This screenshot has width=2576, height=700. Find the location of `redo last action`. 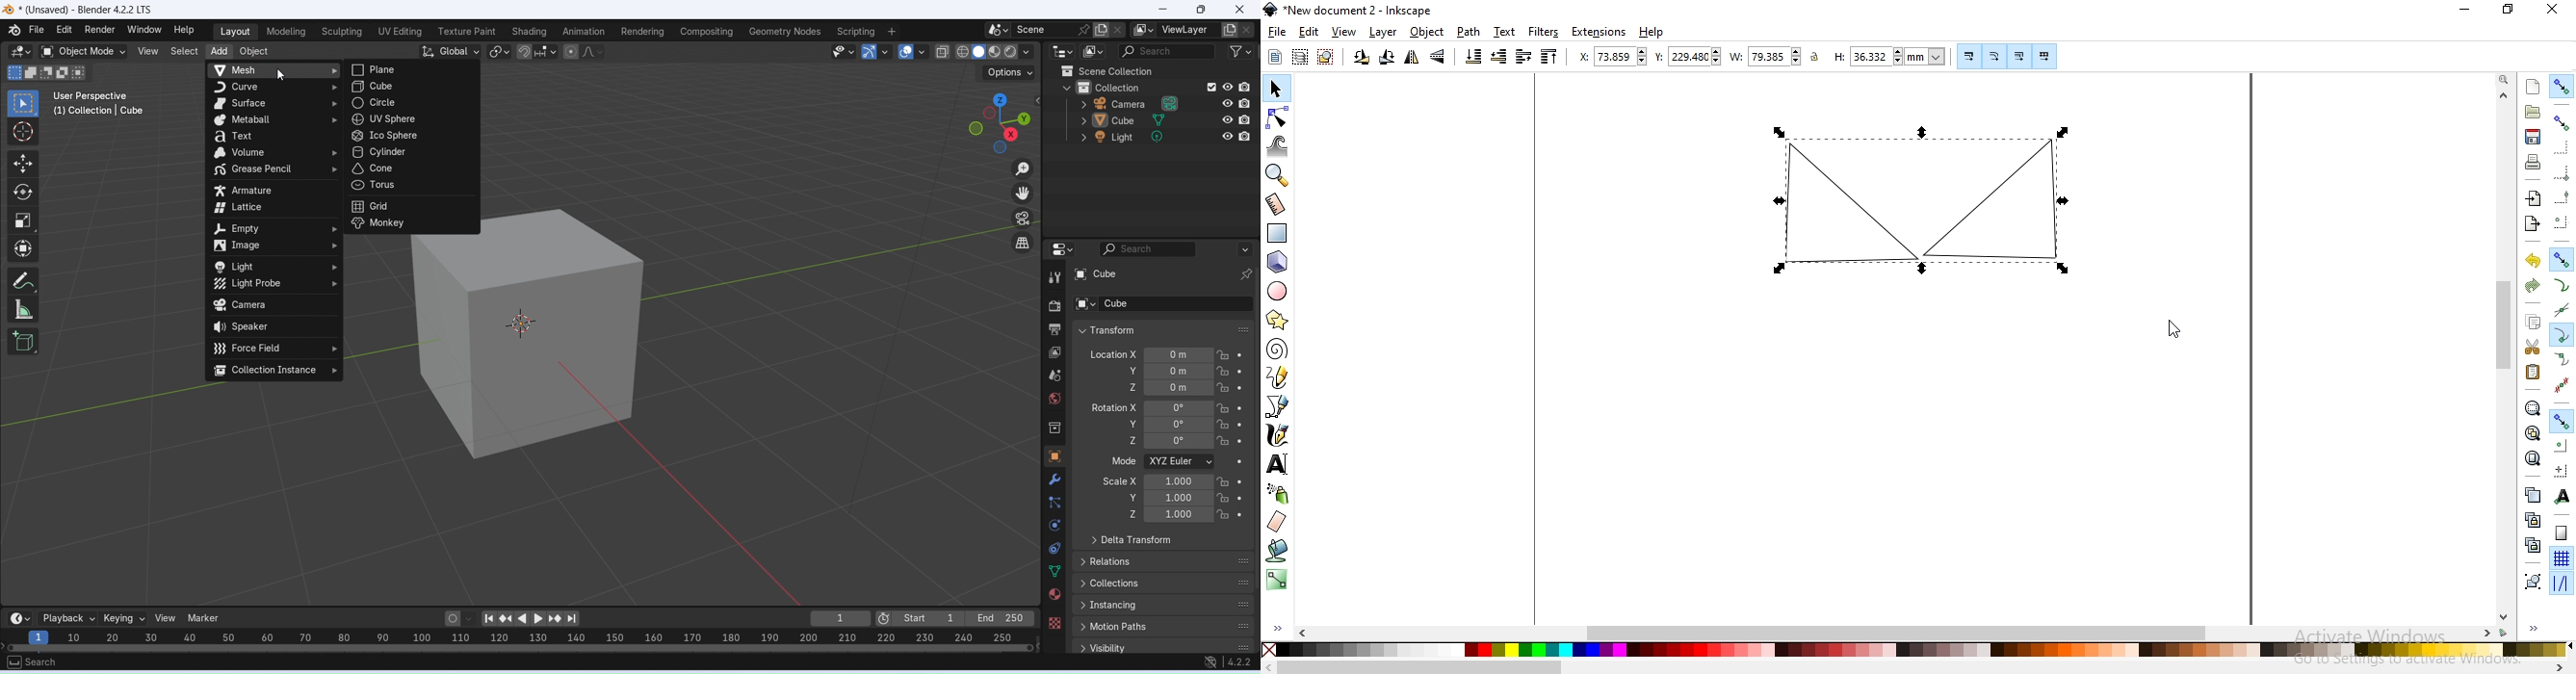

redo last action is located at coordinates (2532, 287).